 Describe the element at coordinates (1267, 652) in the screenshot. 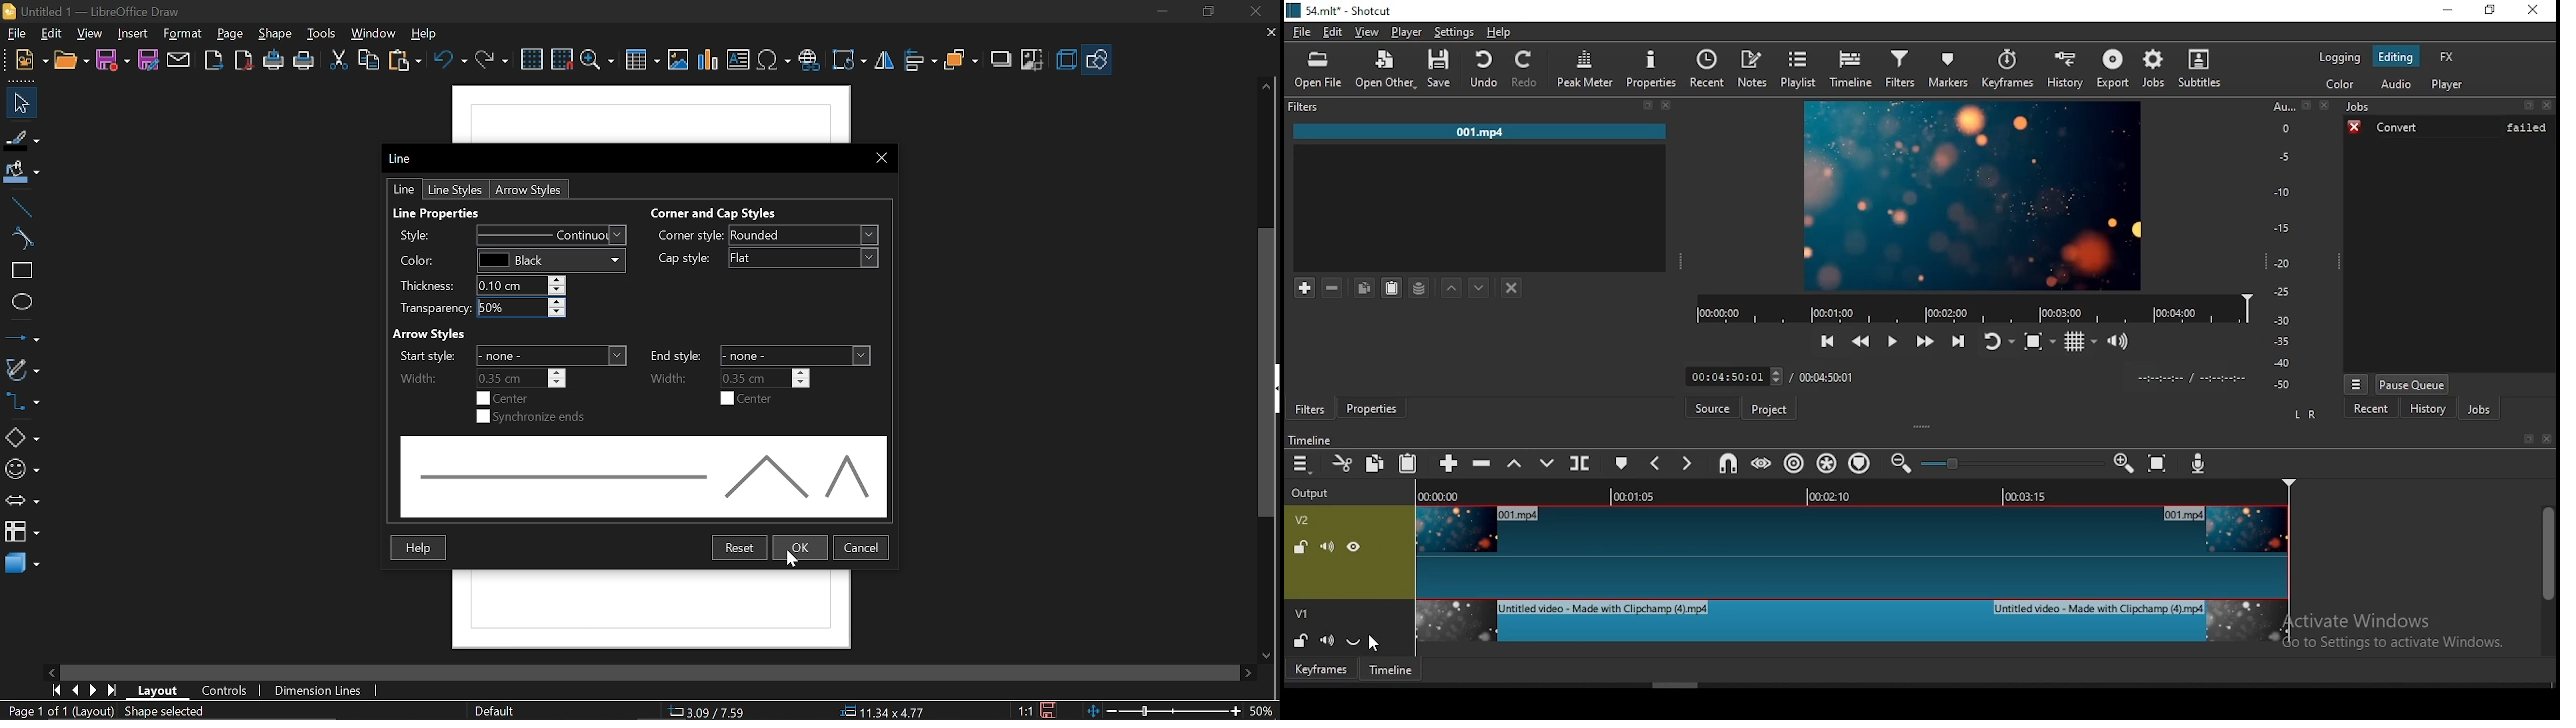

I see `Move down` at that location.